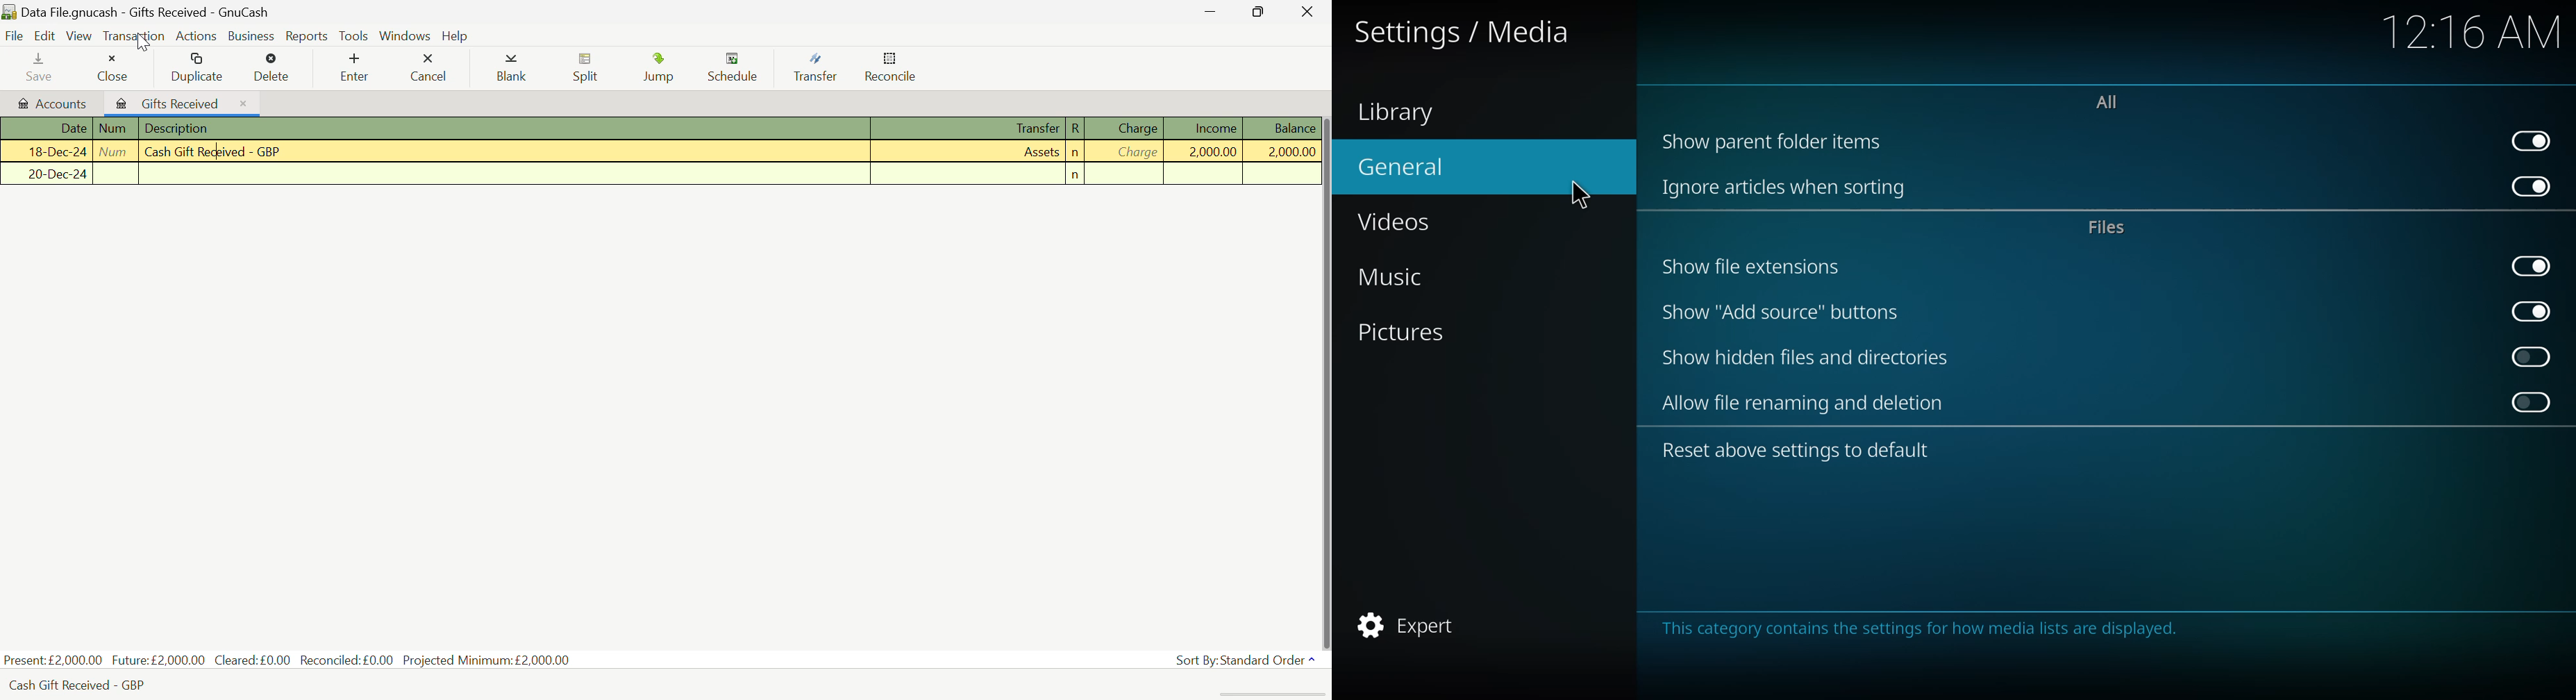 Image resolution: width=2576 pixels, height=700 pixels. I want to click on Cleared, so click(256, 660).